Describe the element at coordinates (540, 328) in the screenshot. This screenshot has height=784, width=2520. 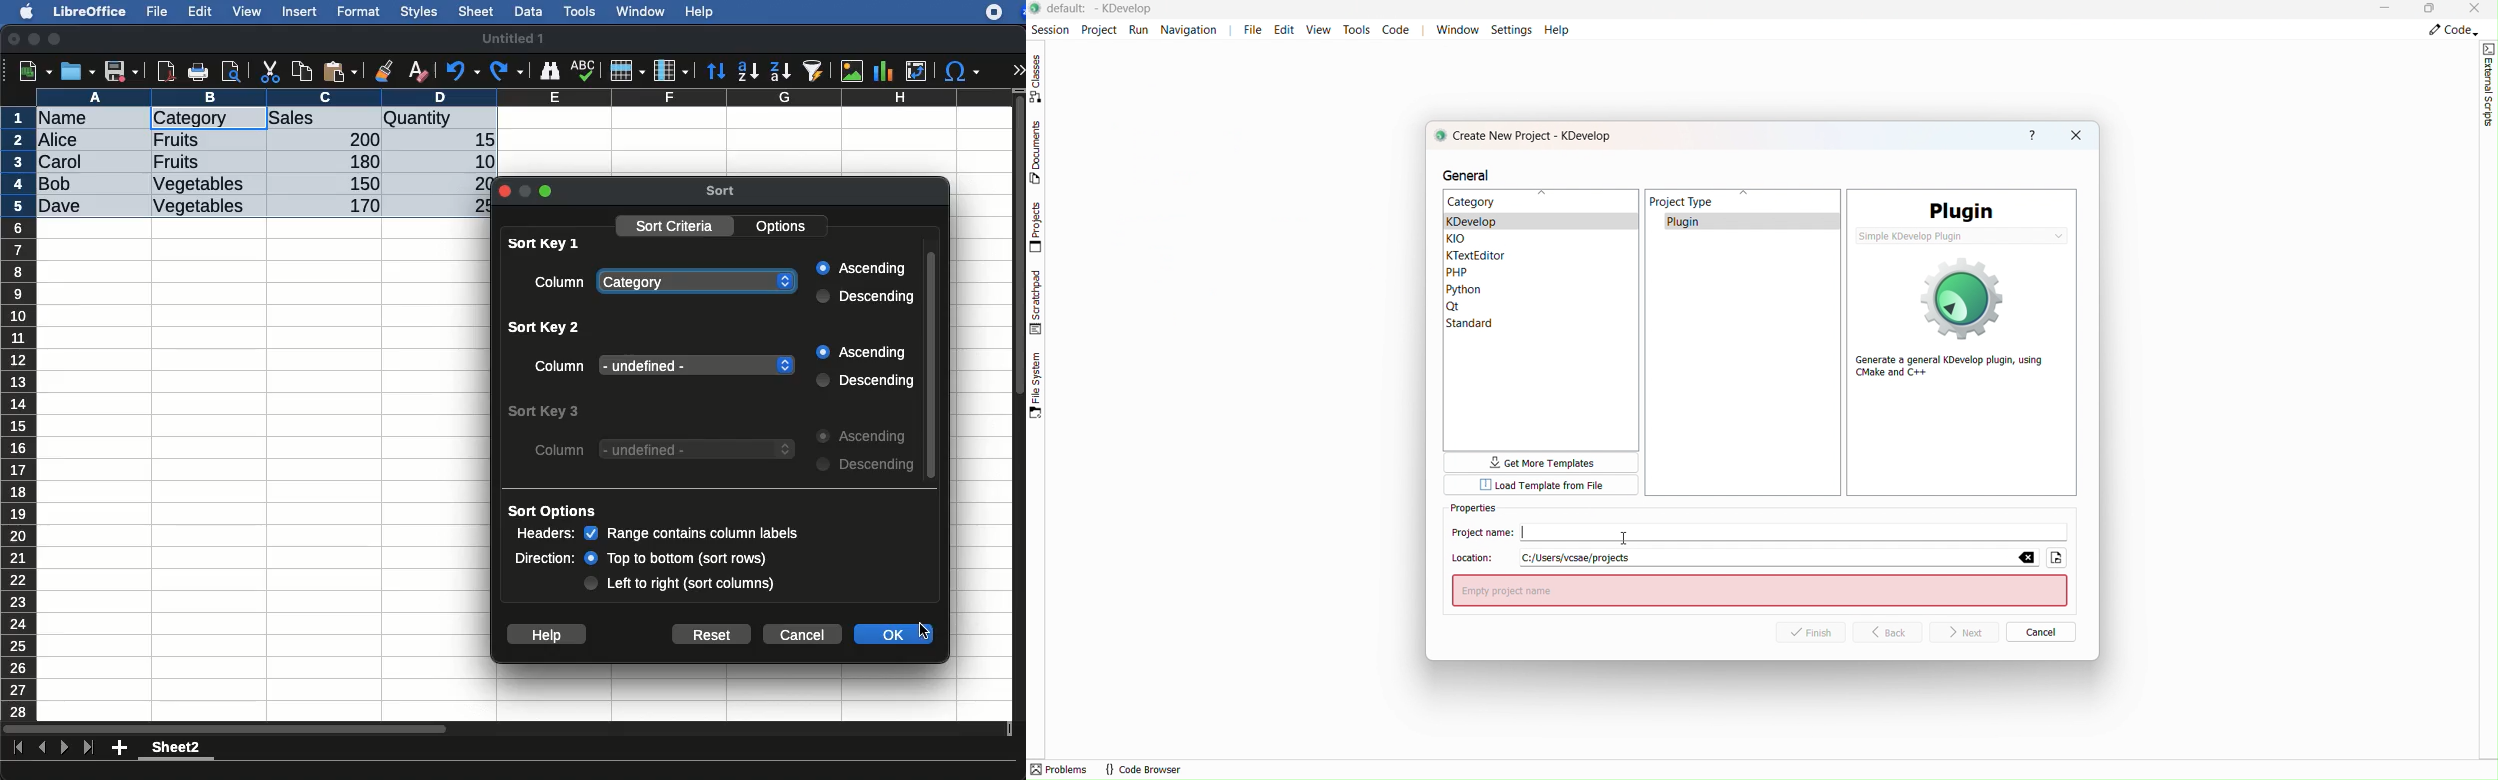
I see `sort key 2` at that location.